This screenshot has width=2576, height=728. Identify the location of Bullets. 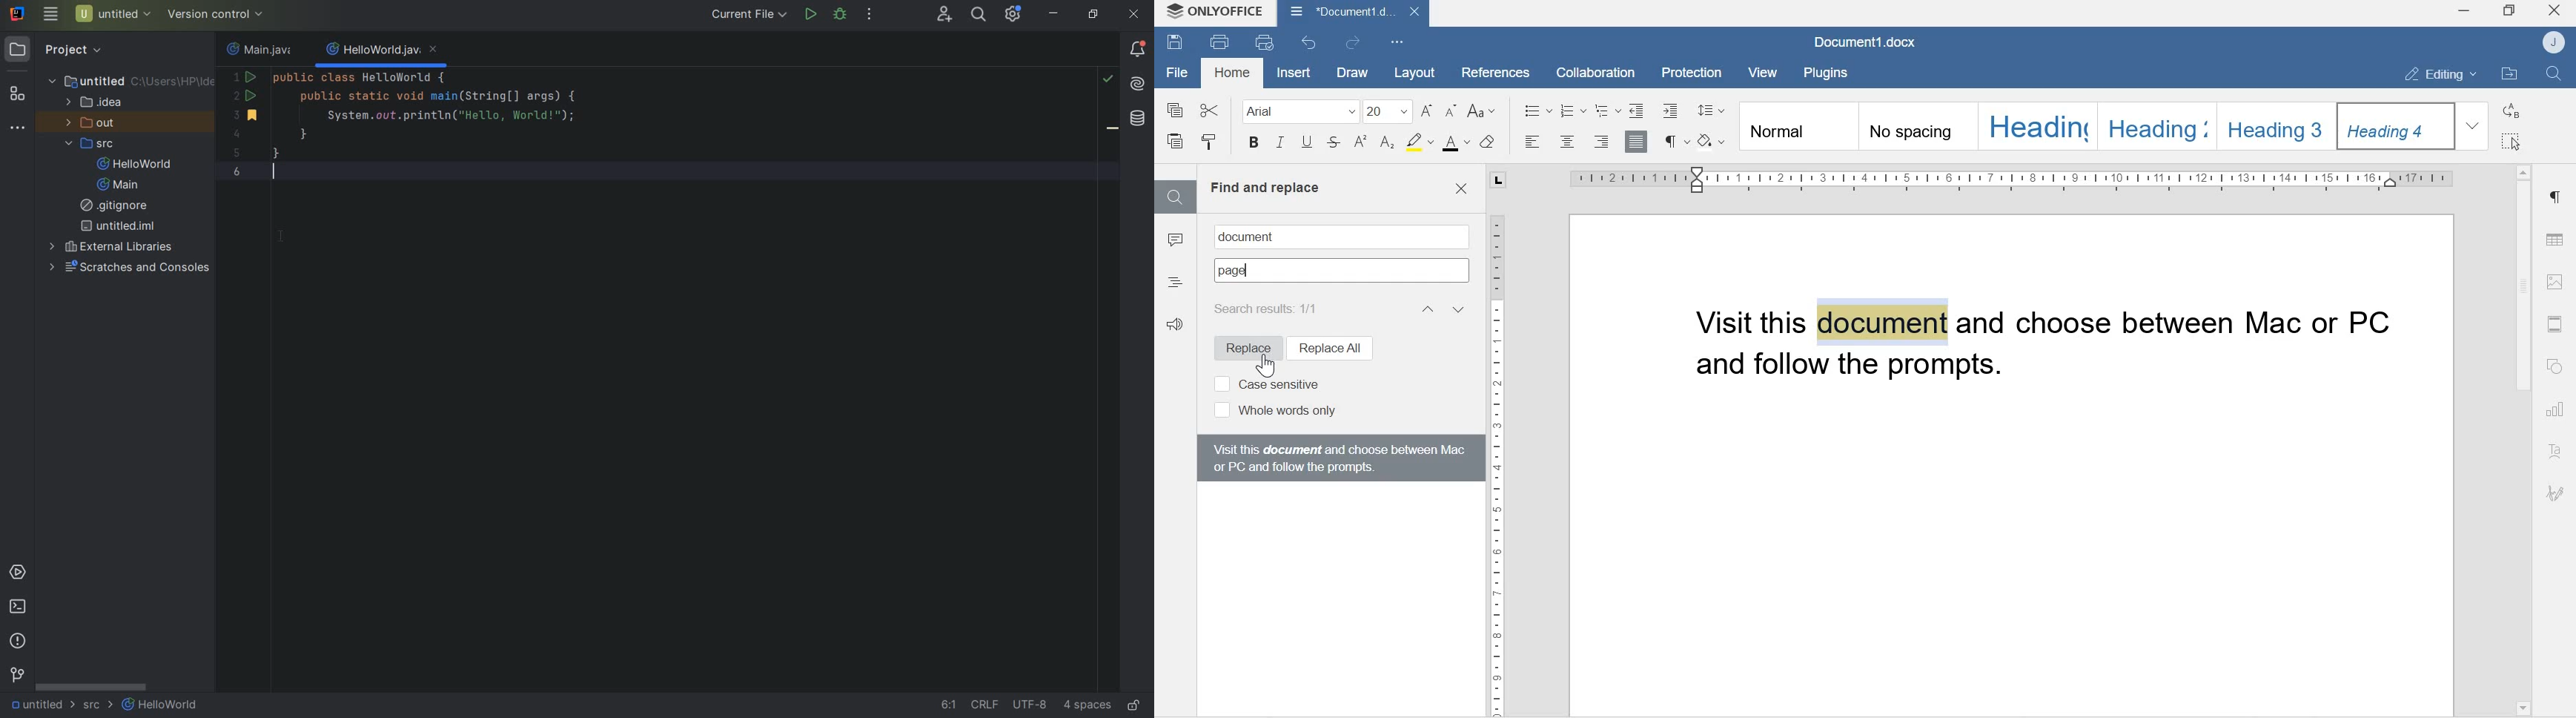
(1537, 109).